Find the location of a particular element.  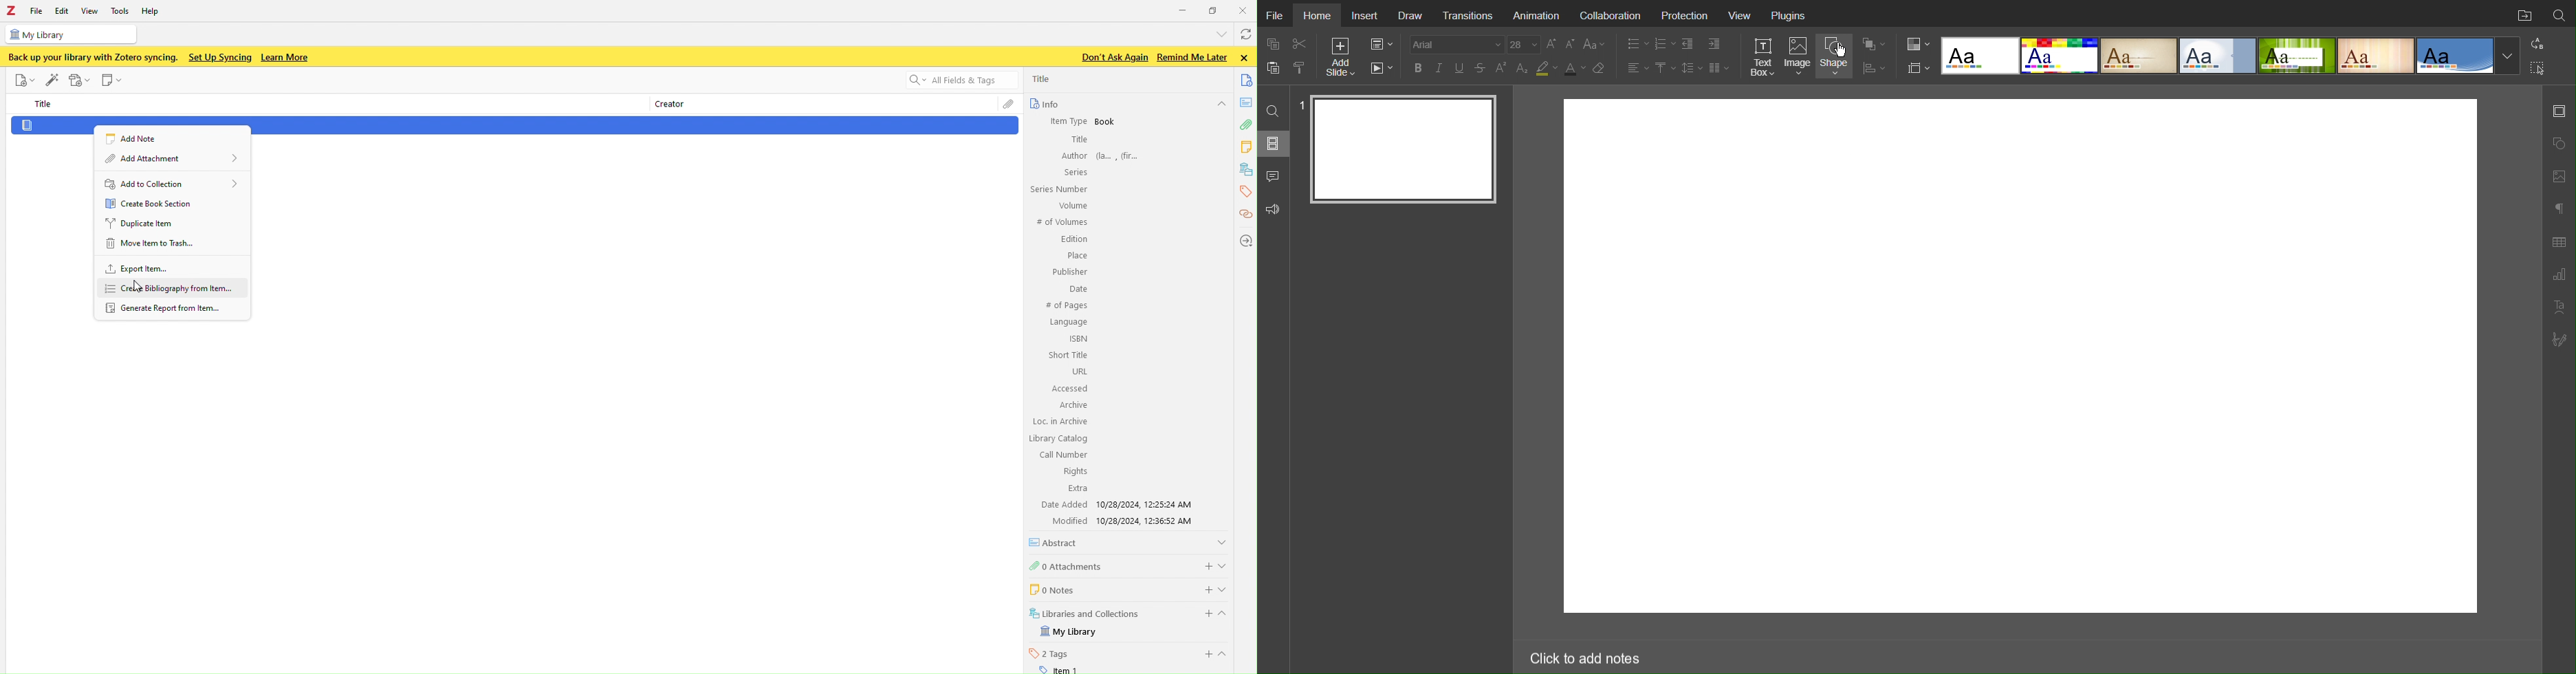

libraries is located at coordinates (1247, 170).